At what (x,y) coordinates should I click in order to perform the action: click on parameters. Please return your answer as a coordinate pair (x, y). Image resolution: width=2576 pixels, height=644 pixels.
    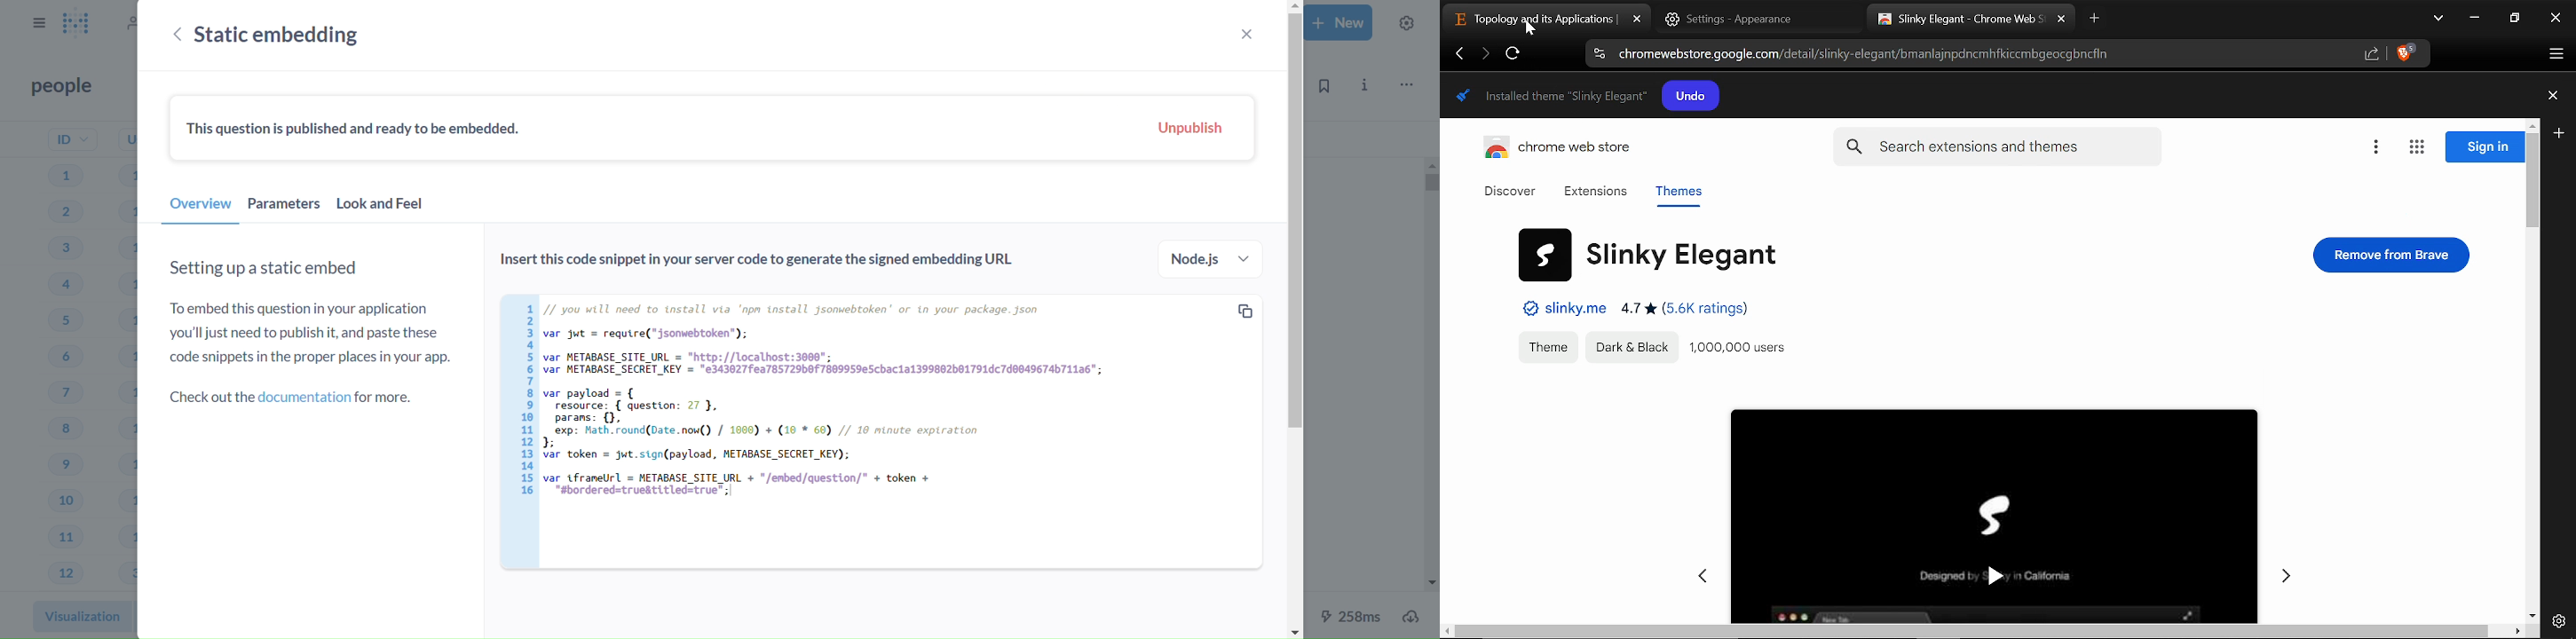
    Looking at the image, I should click on (285, 208).